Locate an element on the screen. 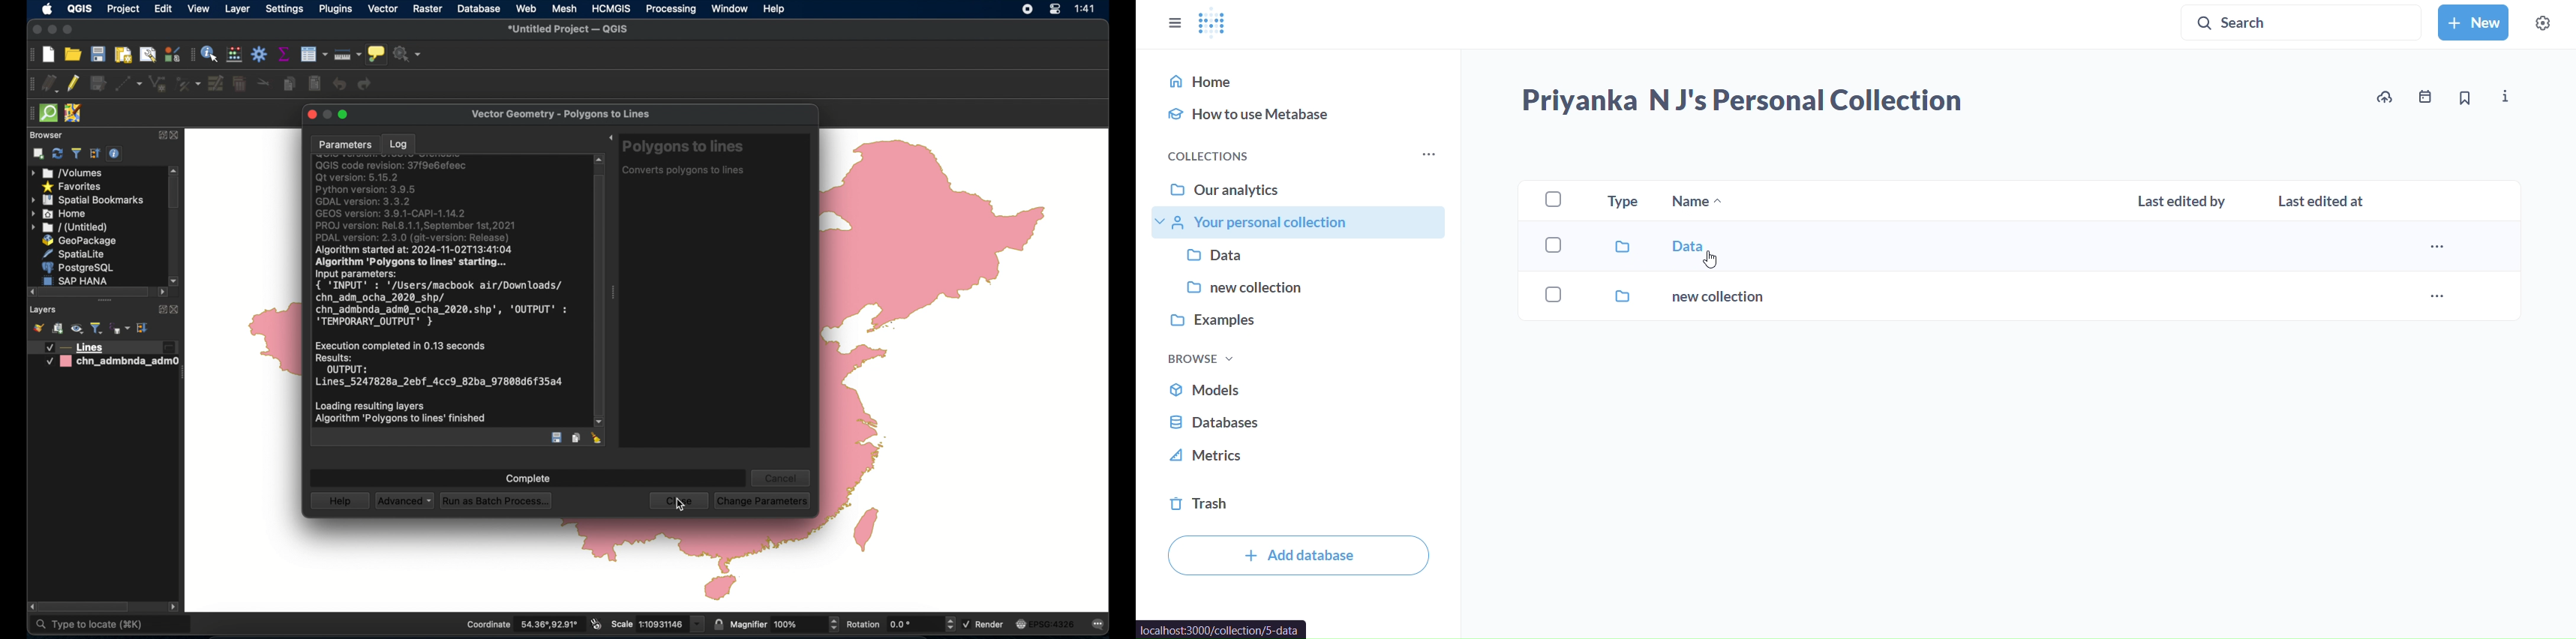 This screenshot has width=2576, height=644. browse is located at coordinates (1199, 358).